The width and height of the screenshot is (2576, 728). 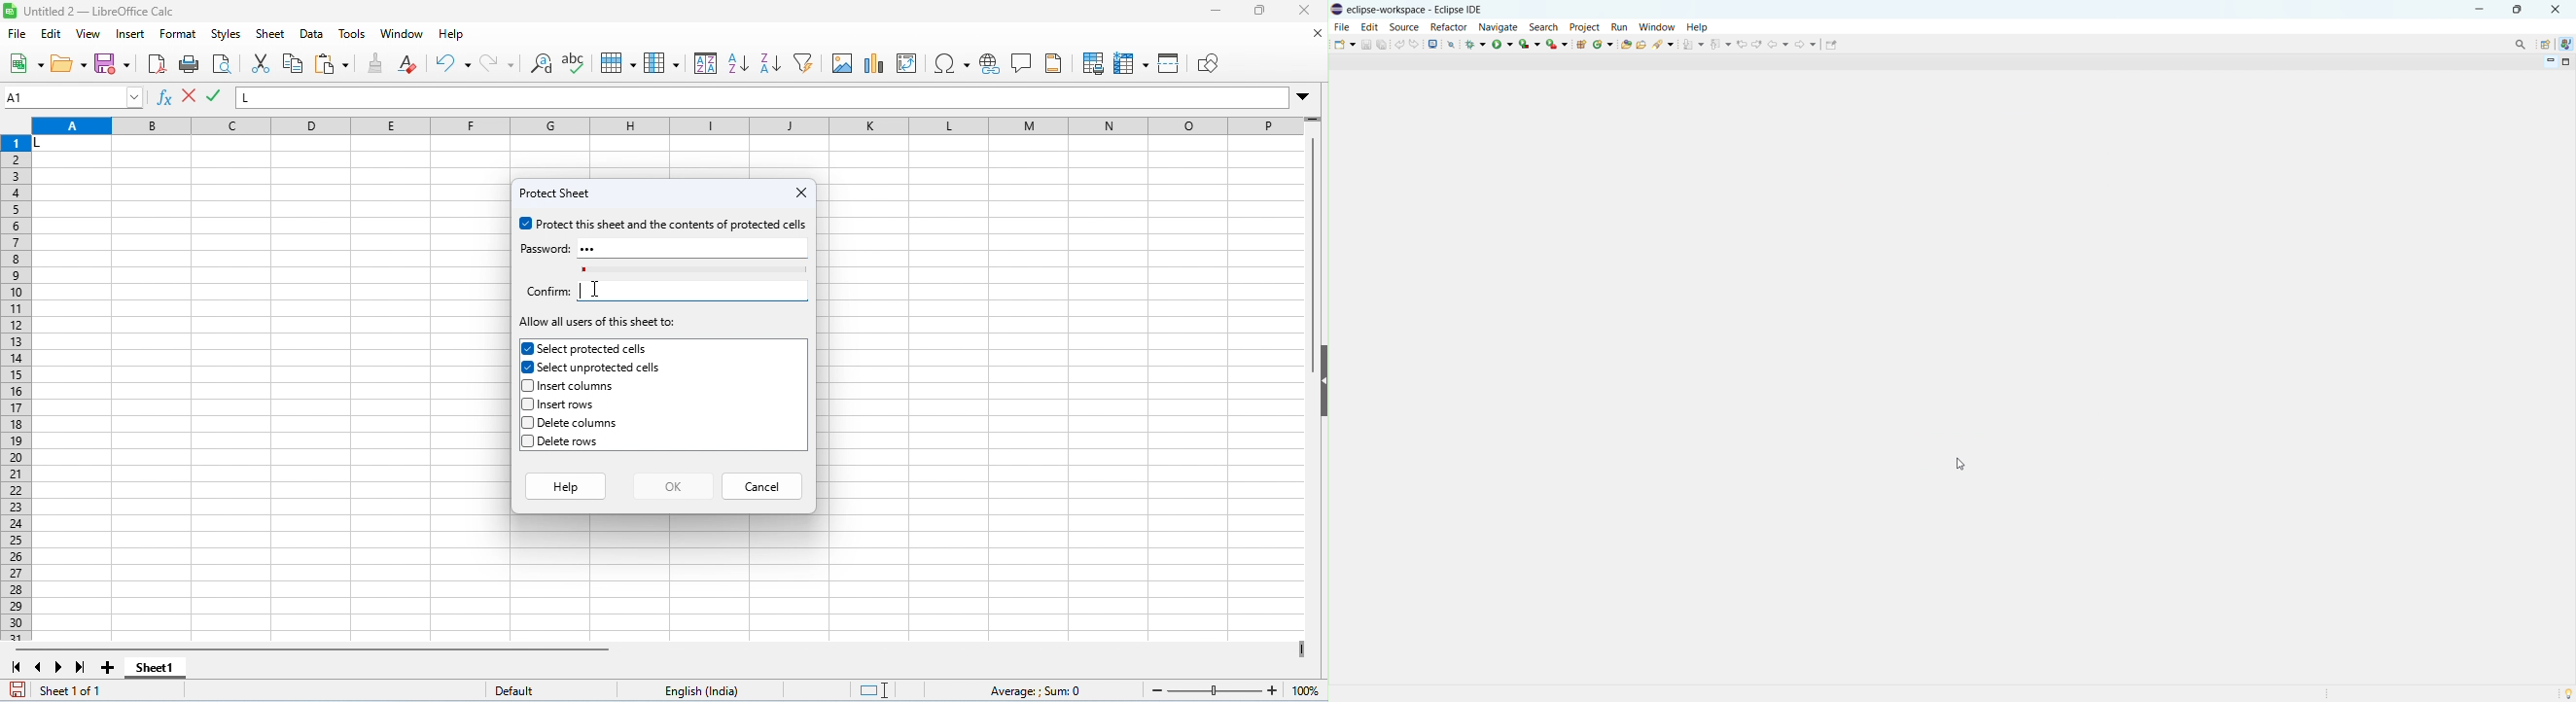 What do you see at coordinates (564, 484) in the screenshot?
I see `help` at bounding box center [564, 484].